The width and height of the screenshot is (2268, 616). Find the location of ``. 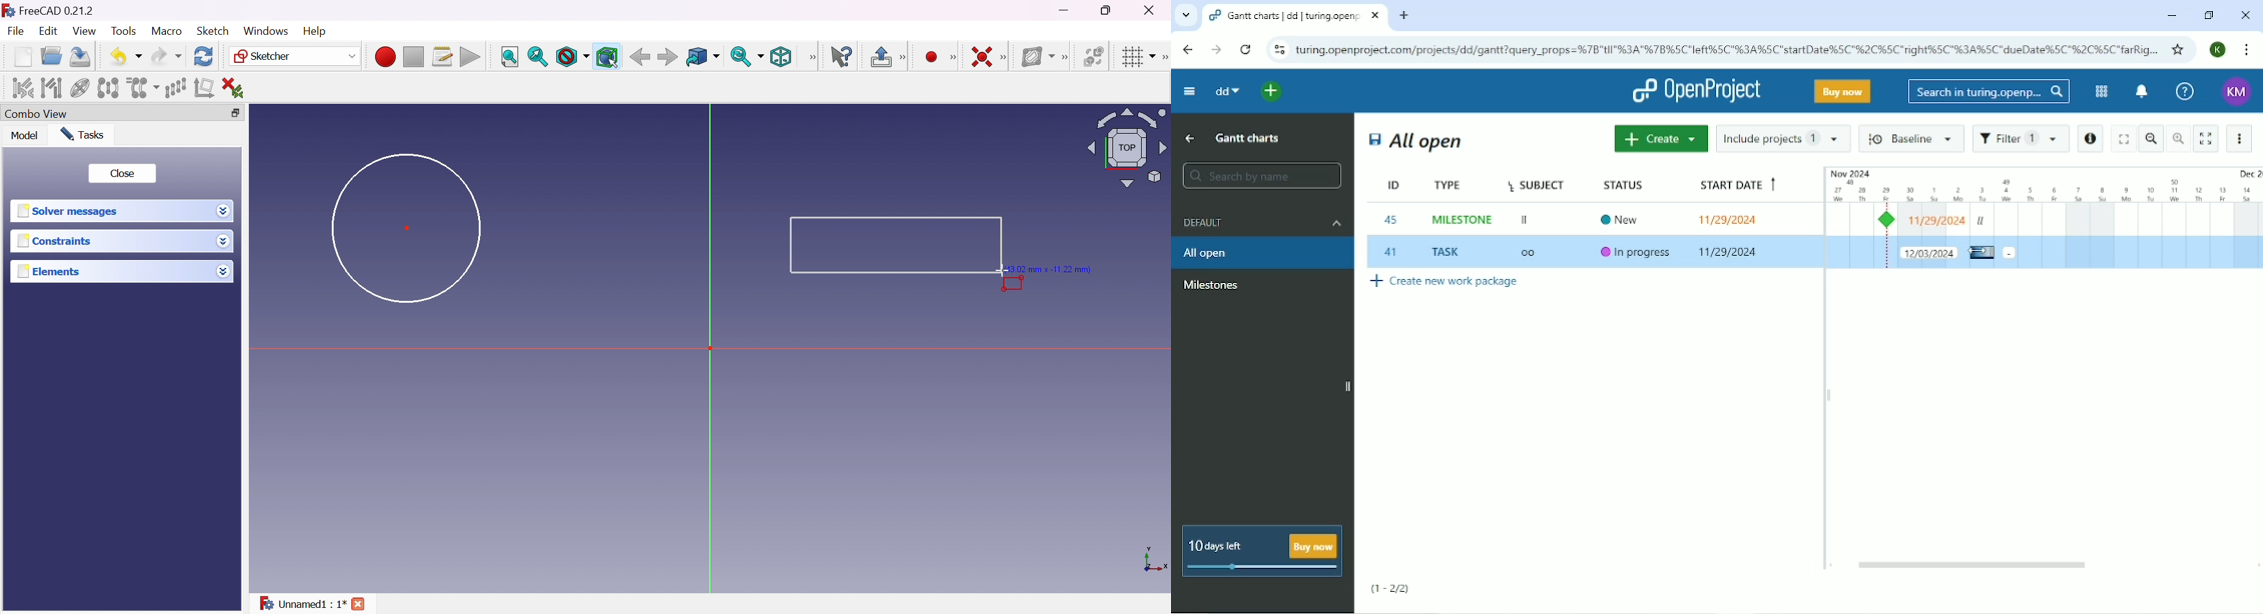

 is located at coordinates (748, 57).